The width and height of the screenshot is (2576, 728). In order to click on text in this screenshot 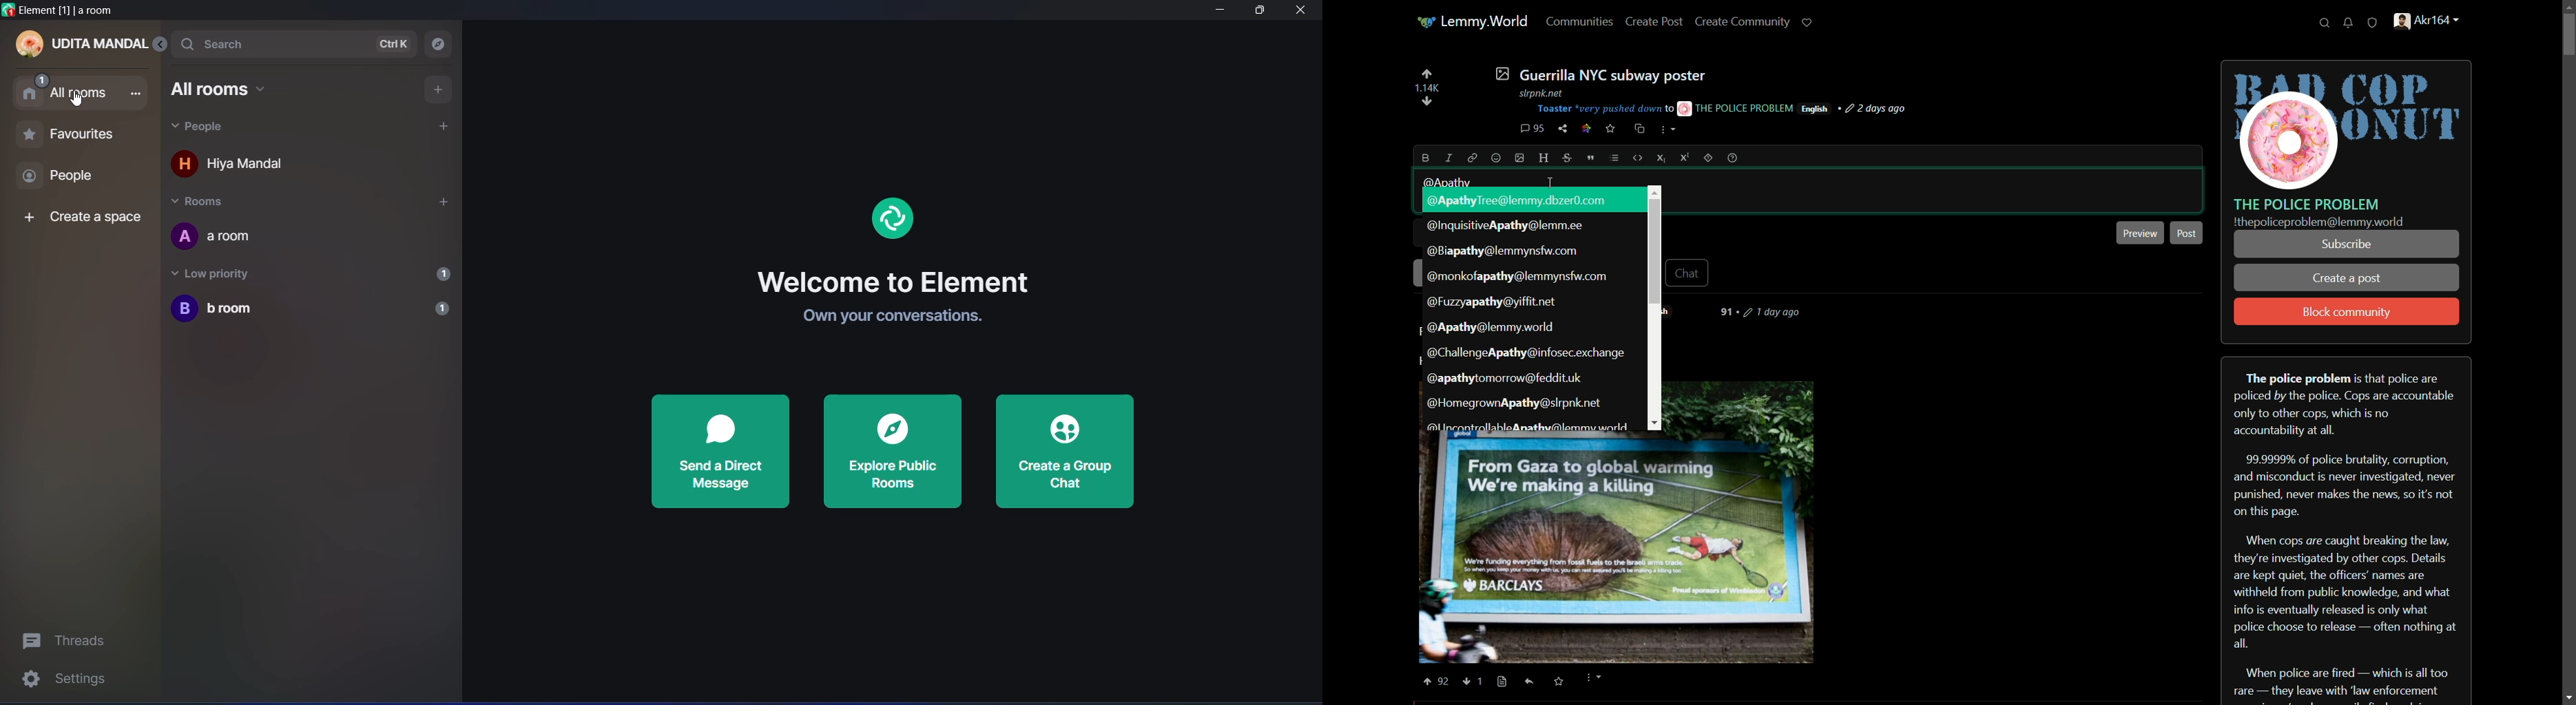, I will do `click(2319, 223)`.